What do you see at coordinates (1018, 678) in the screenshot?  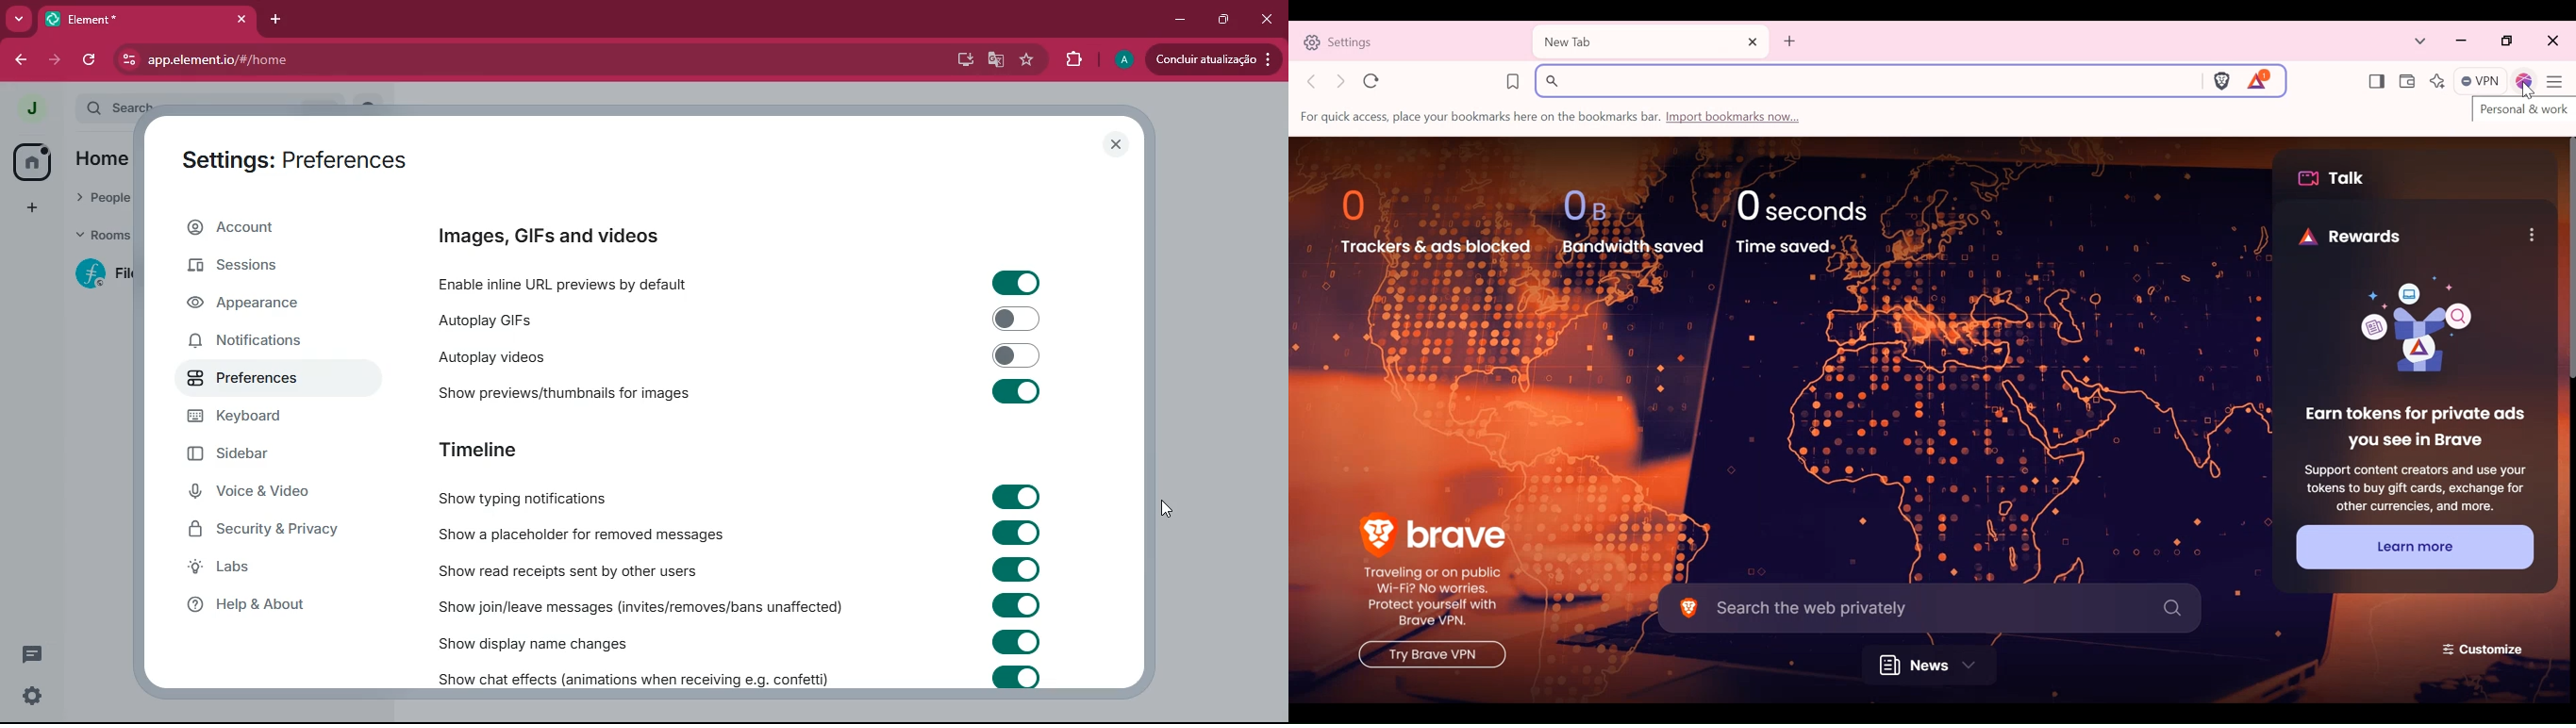 I see `toggle on/off` at bounding box center [1018, 678].